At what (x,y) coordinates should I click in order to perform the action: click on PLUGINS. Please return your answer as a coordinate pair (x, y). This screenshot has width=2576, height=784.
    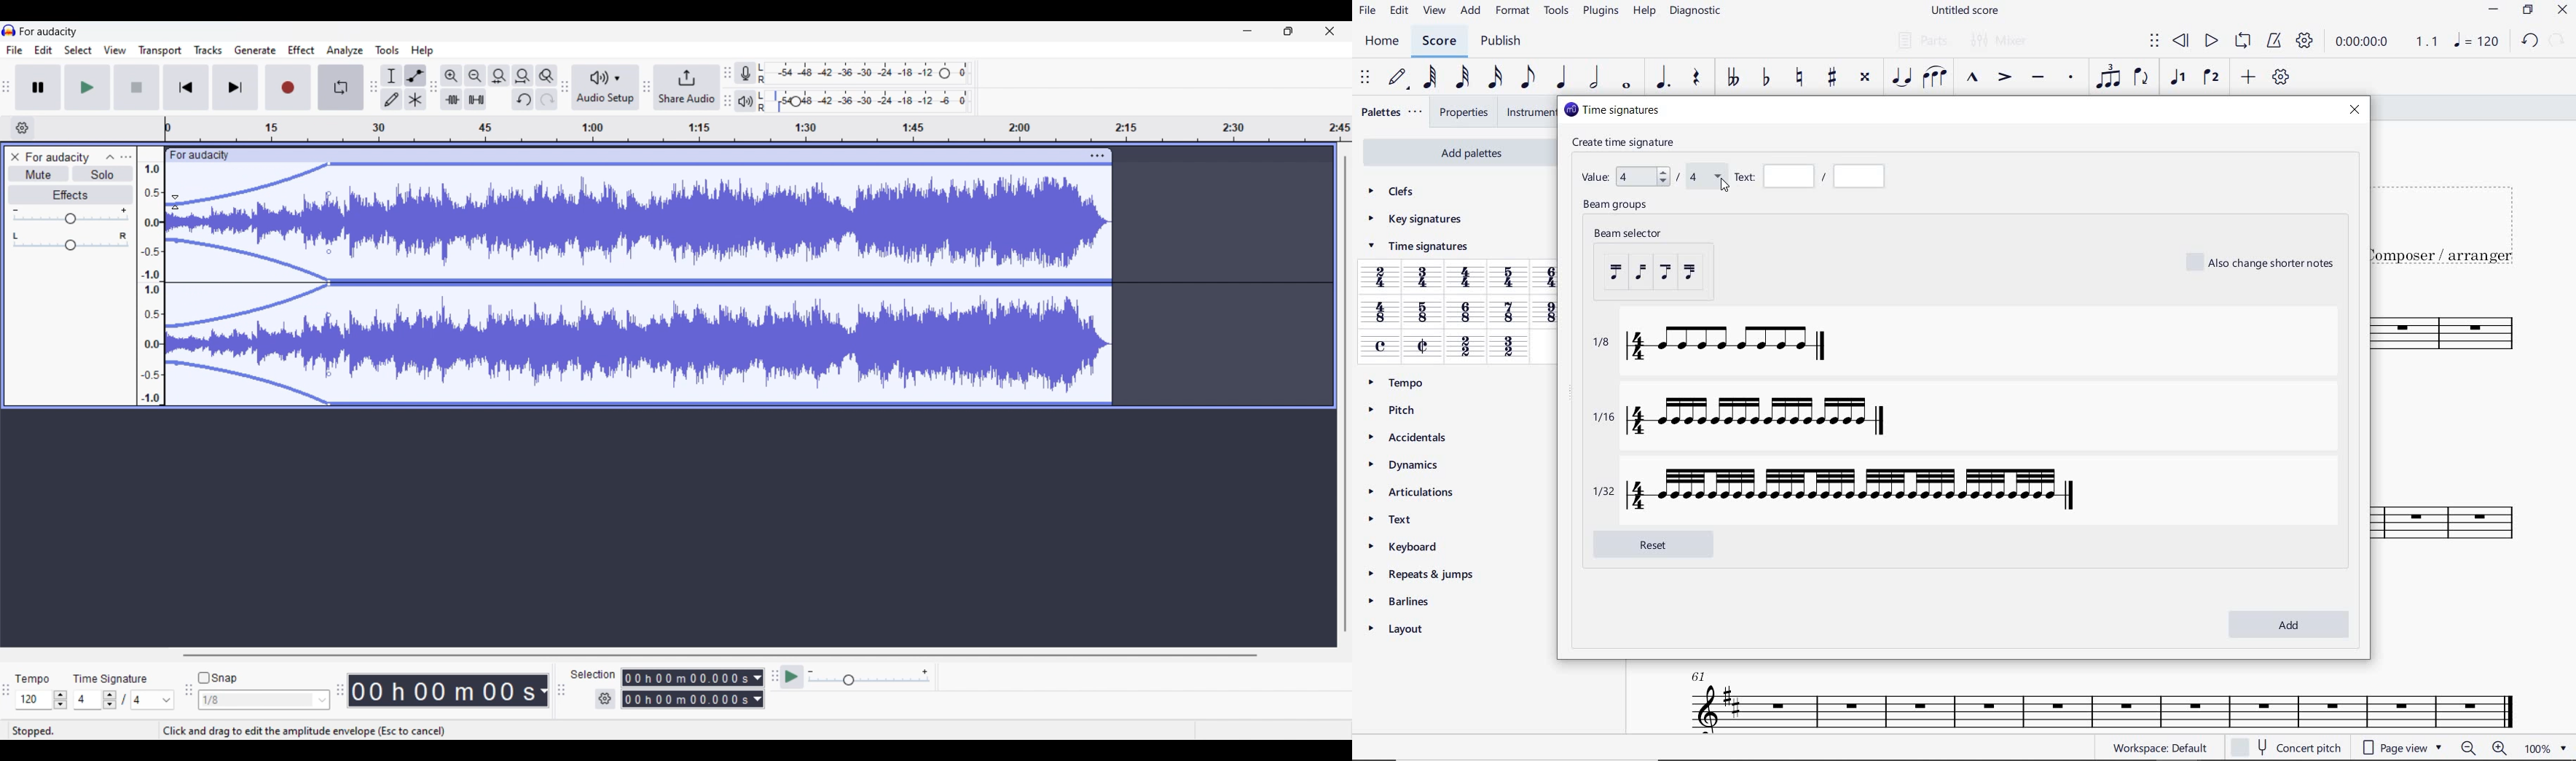
    Looking at the image, I should click on (1598, 12).